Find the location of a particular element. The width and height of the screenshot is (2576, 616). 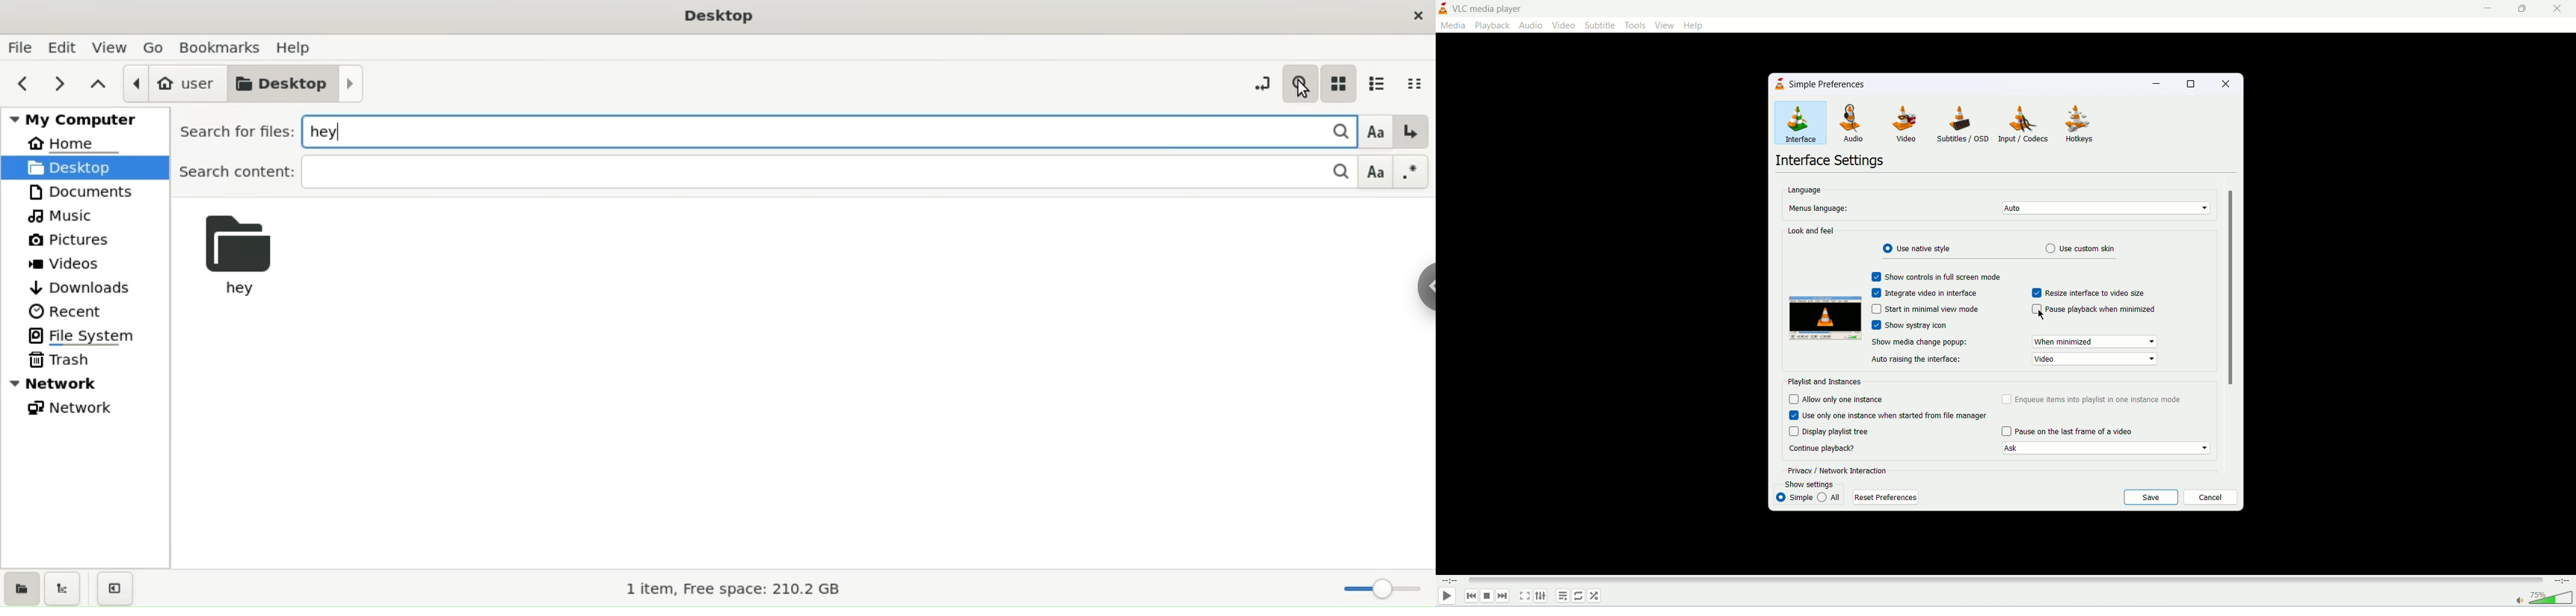

all is located at coordinates (1831, 498).